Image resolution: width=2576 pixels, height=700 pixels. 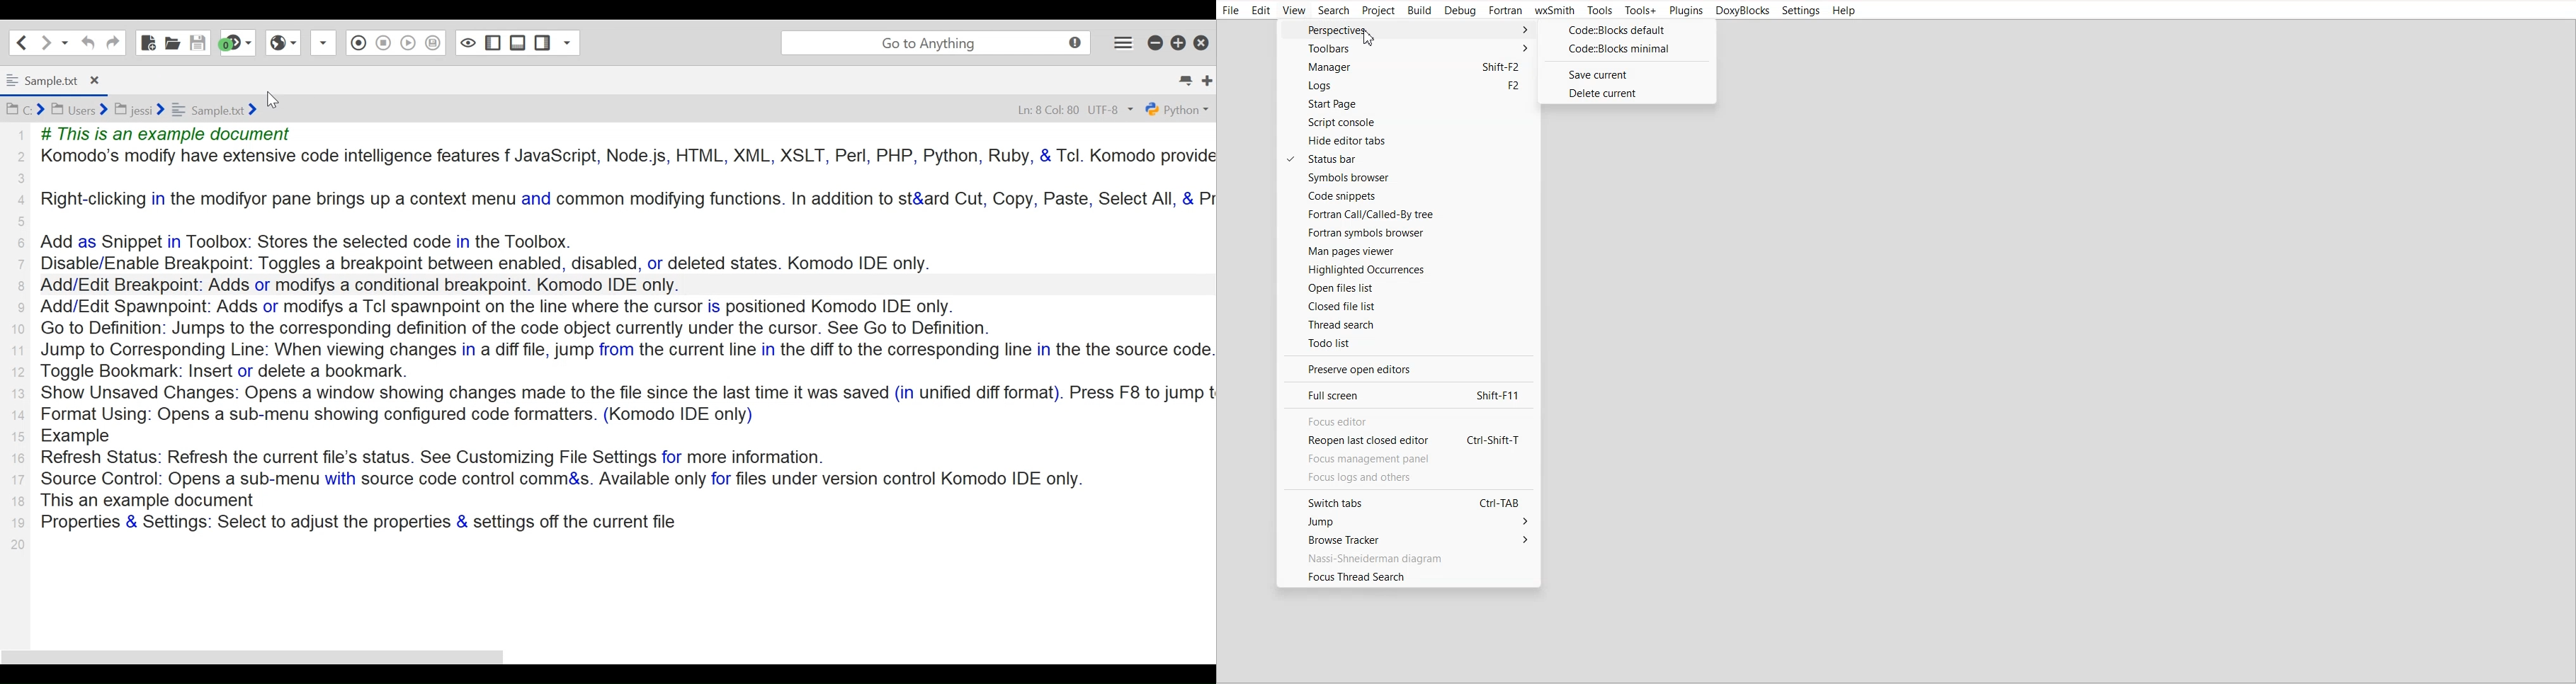 I want to click on DoxyBlocks, so click(x=1743, y=11).